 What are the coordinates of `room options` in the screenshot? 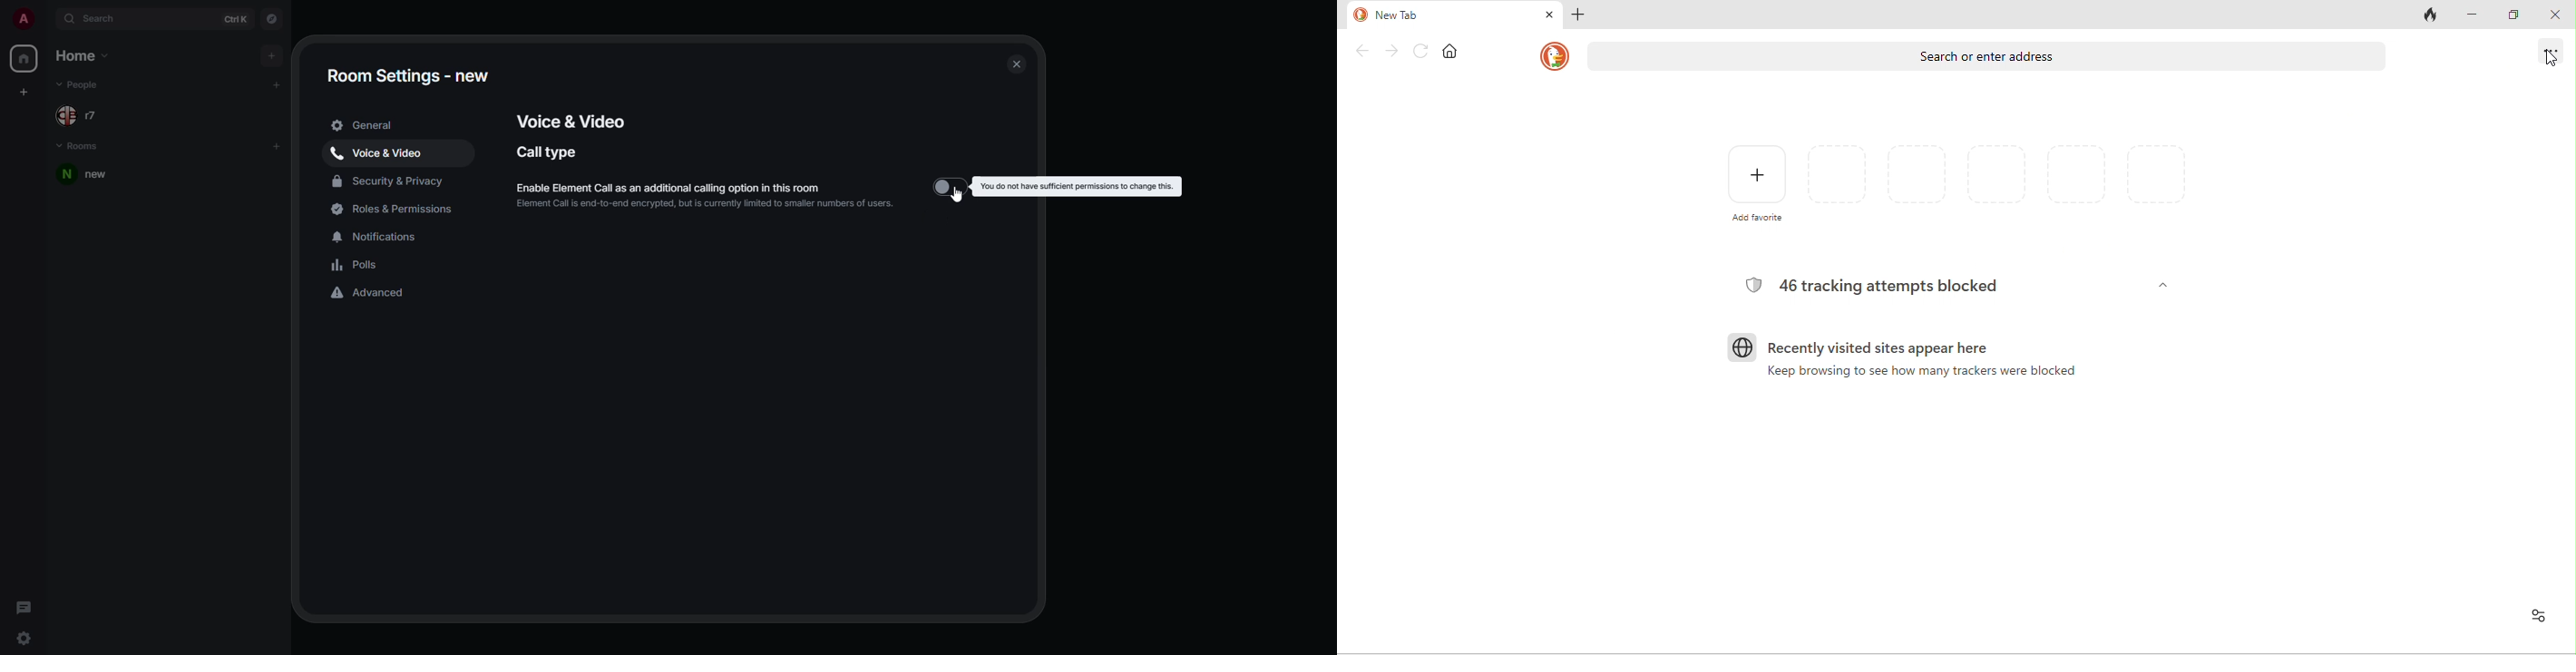 It's located at (284, 176).